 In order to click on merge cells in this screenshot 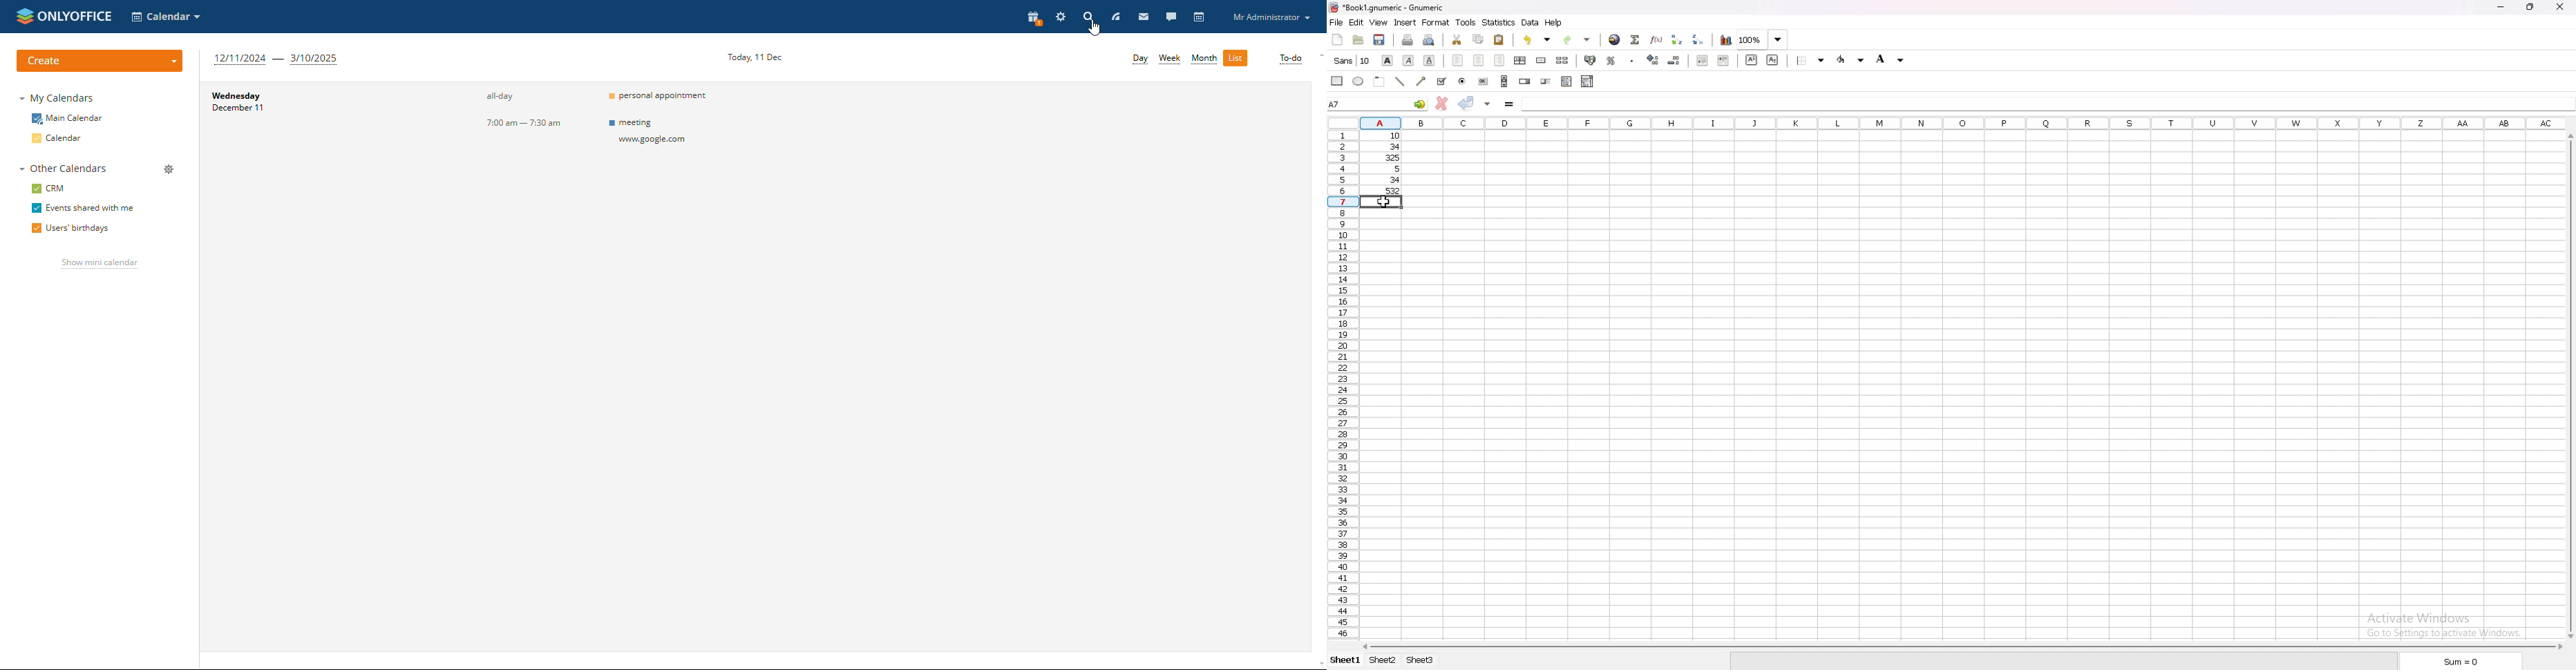, I will do `click(1541, 61)`.